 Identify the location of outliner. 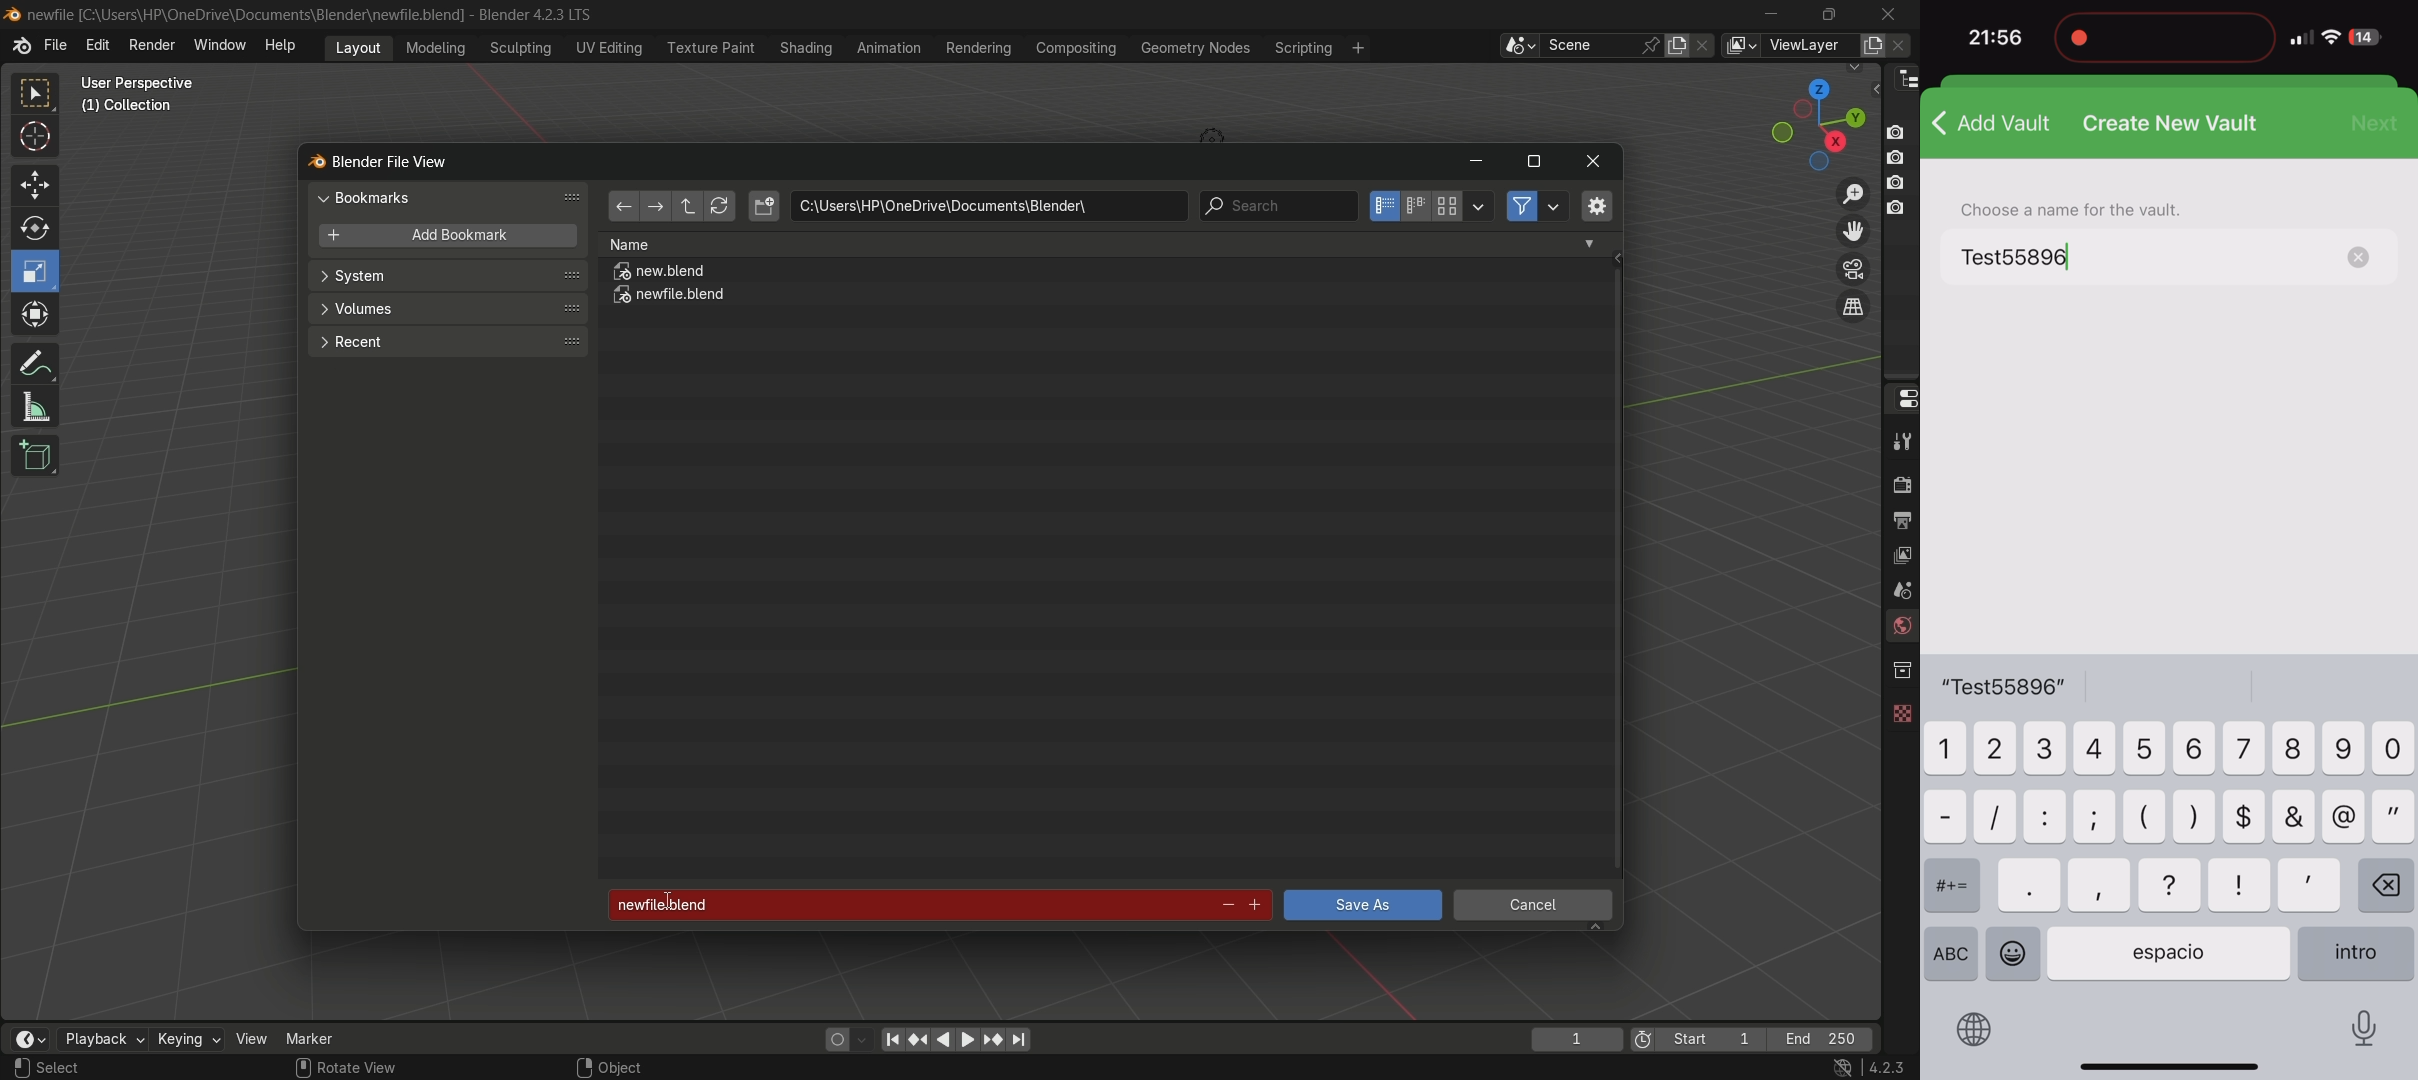
(1902, 78).